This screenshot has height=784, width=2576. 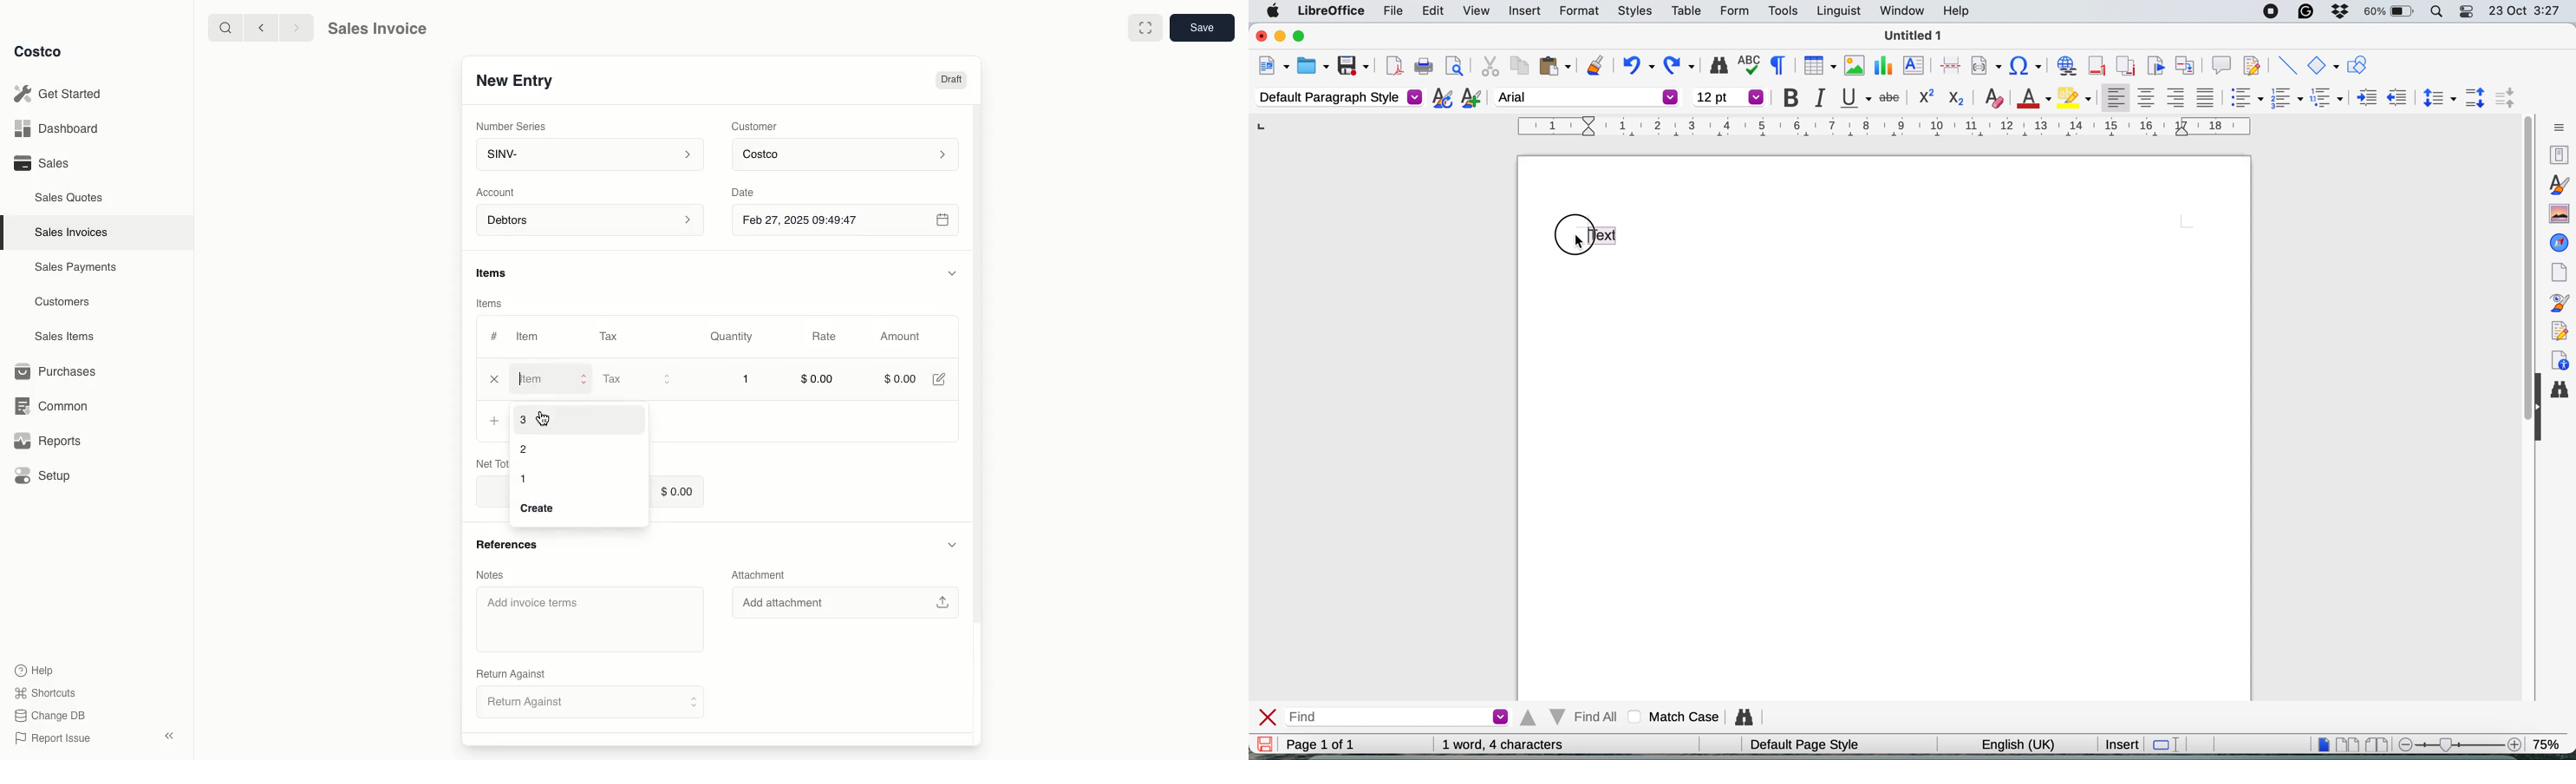 I want to click on forward, so click(x=294, y=27).